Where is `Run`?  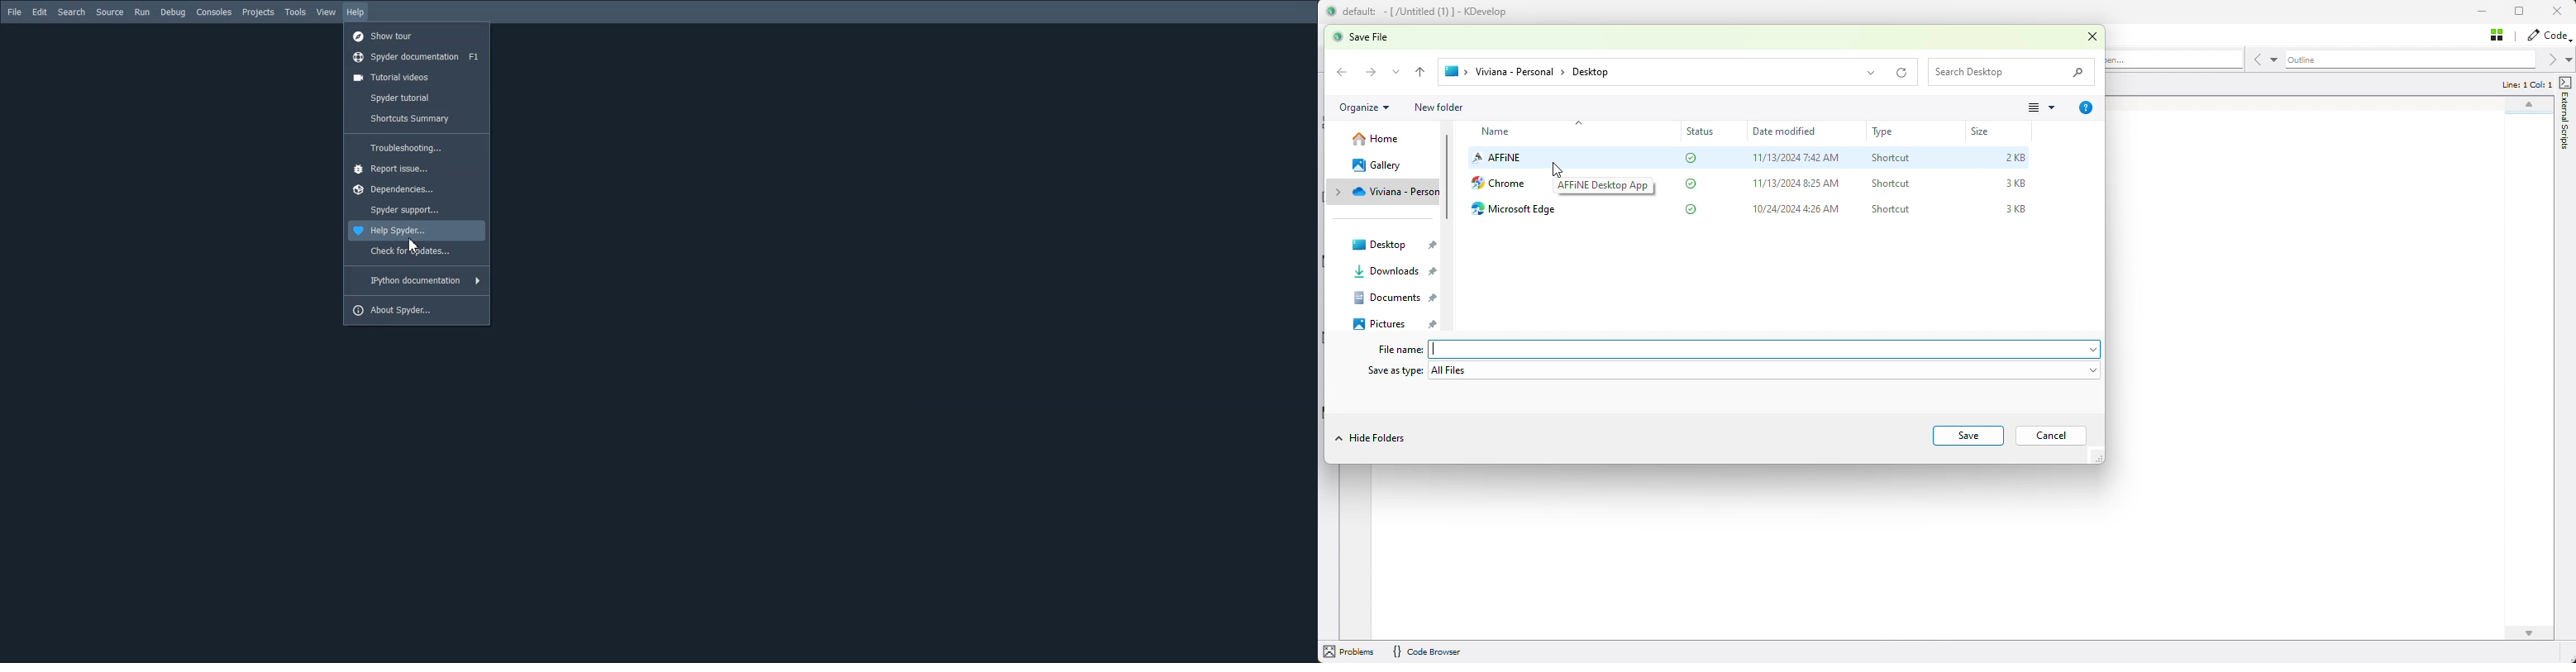 Run is located at coordinates (142, 12).